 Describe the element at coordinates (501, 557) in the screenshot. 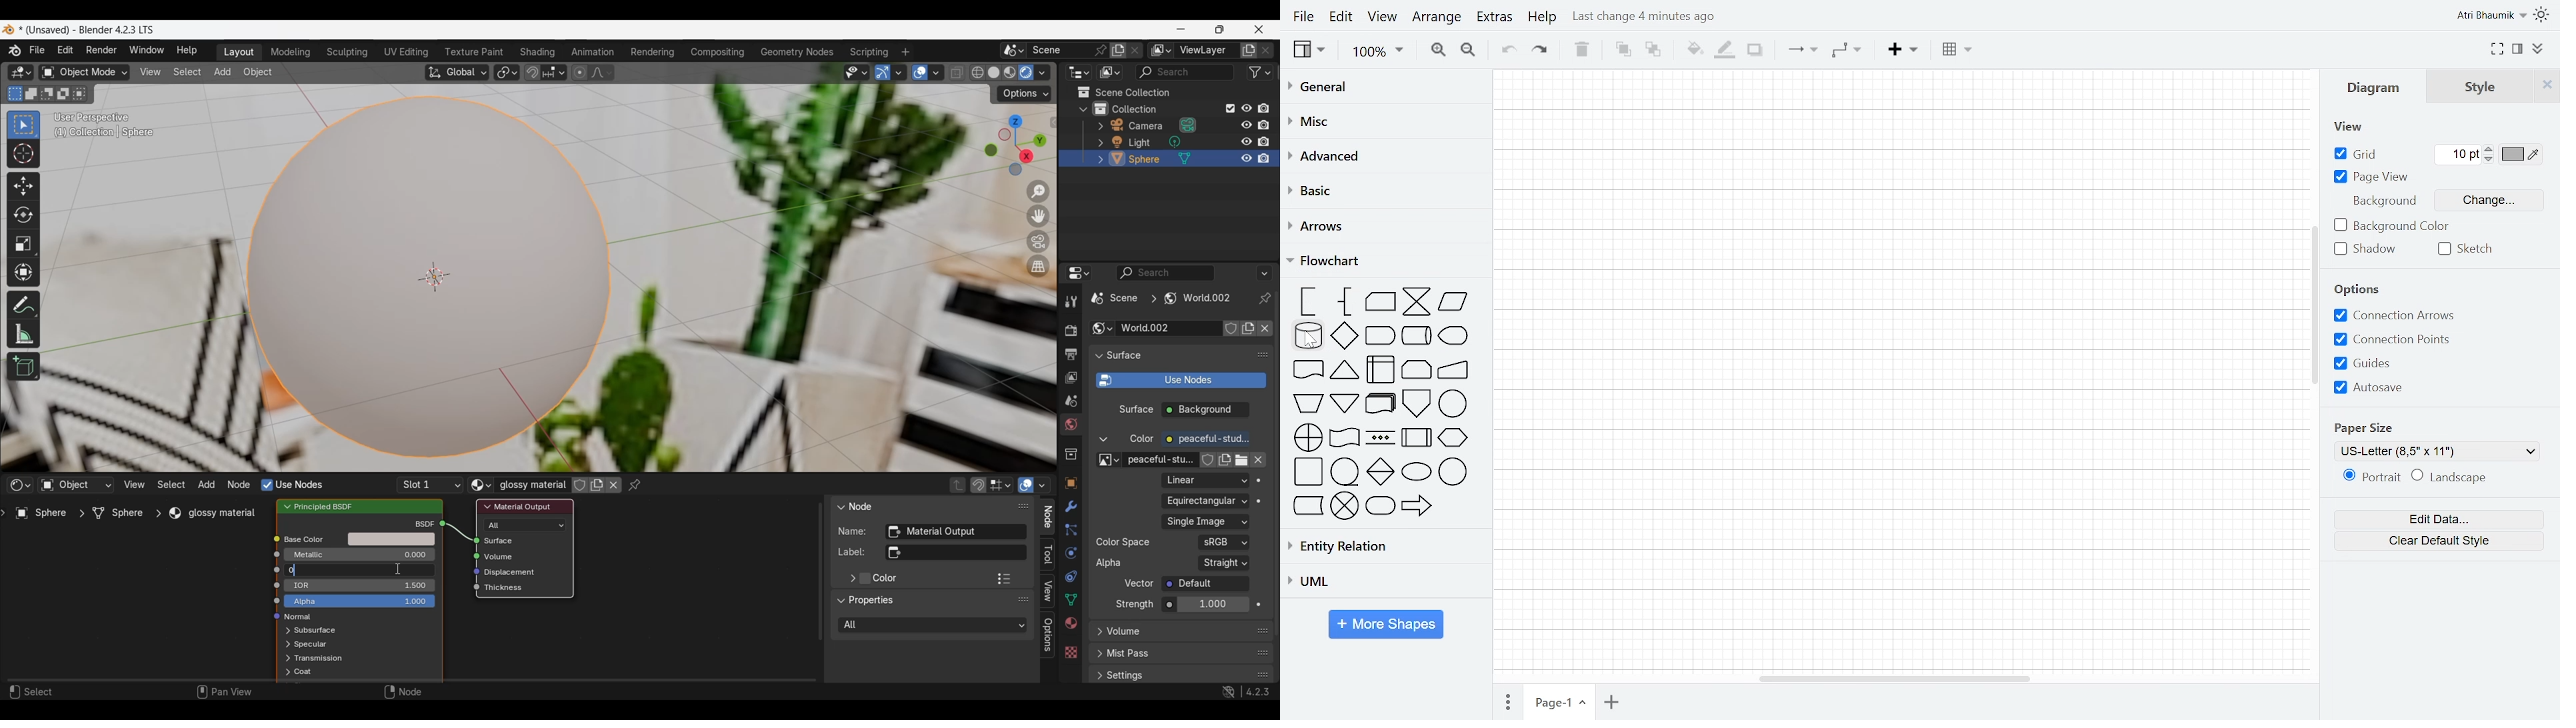

I see `Volume` at that location.